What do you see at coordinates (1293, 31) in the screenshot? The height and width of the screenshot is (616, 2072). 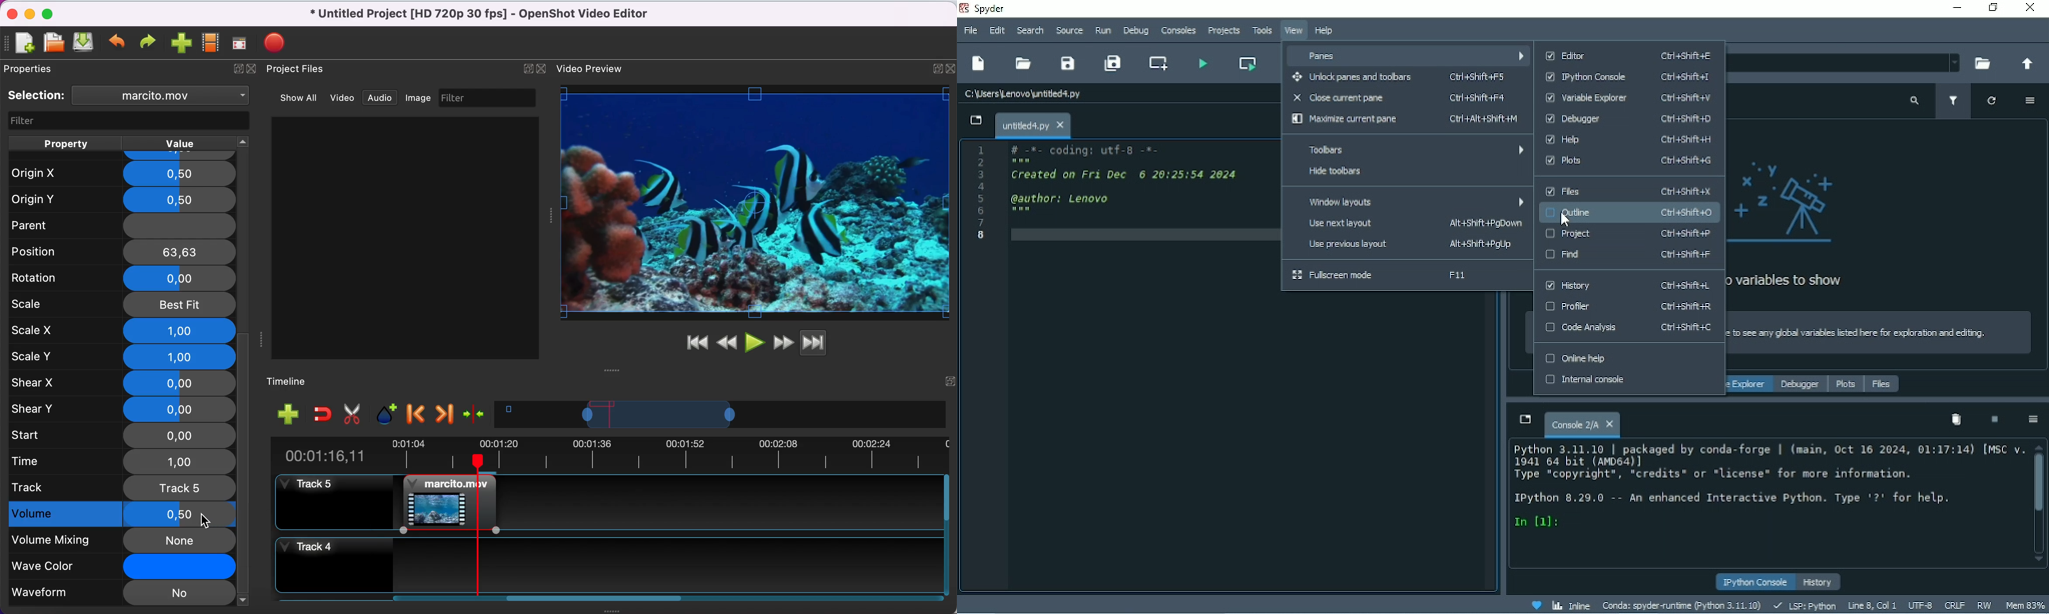 I see `View` at bounding box center [1293, 31].